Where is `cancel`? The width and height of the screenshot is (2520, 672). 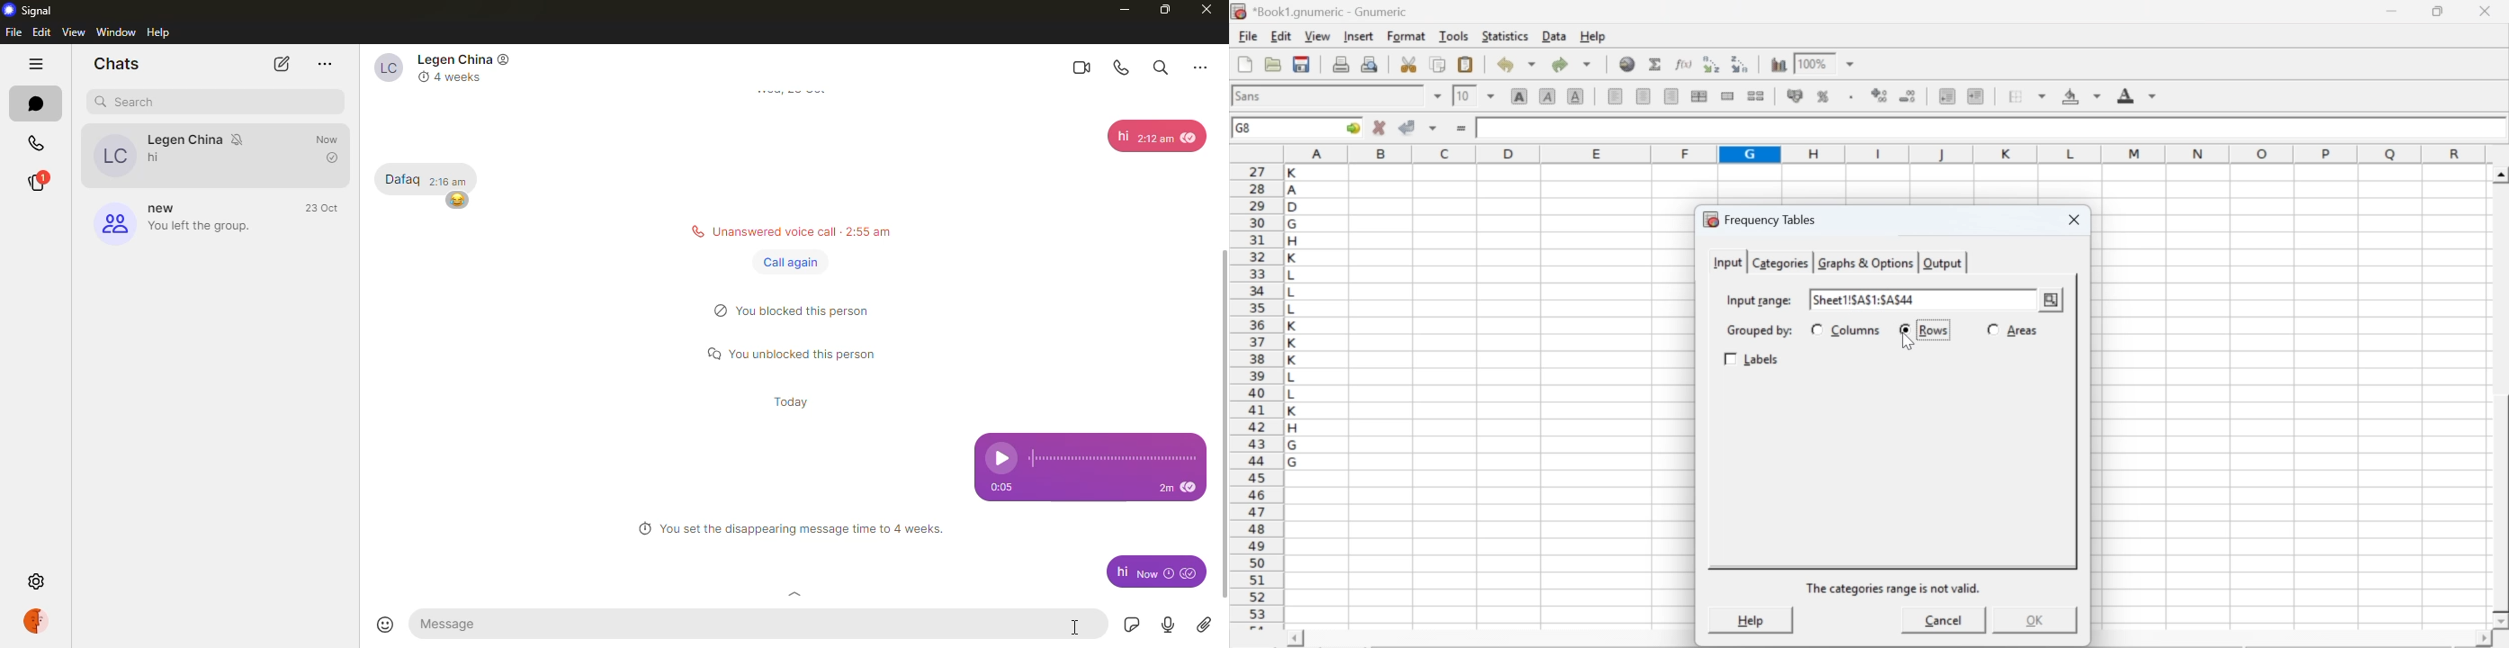 cancel is located at coordinates (1944, 623).